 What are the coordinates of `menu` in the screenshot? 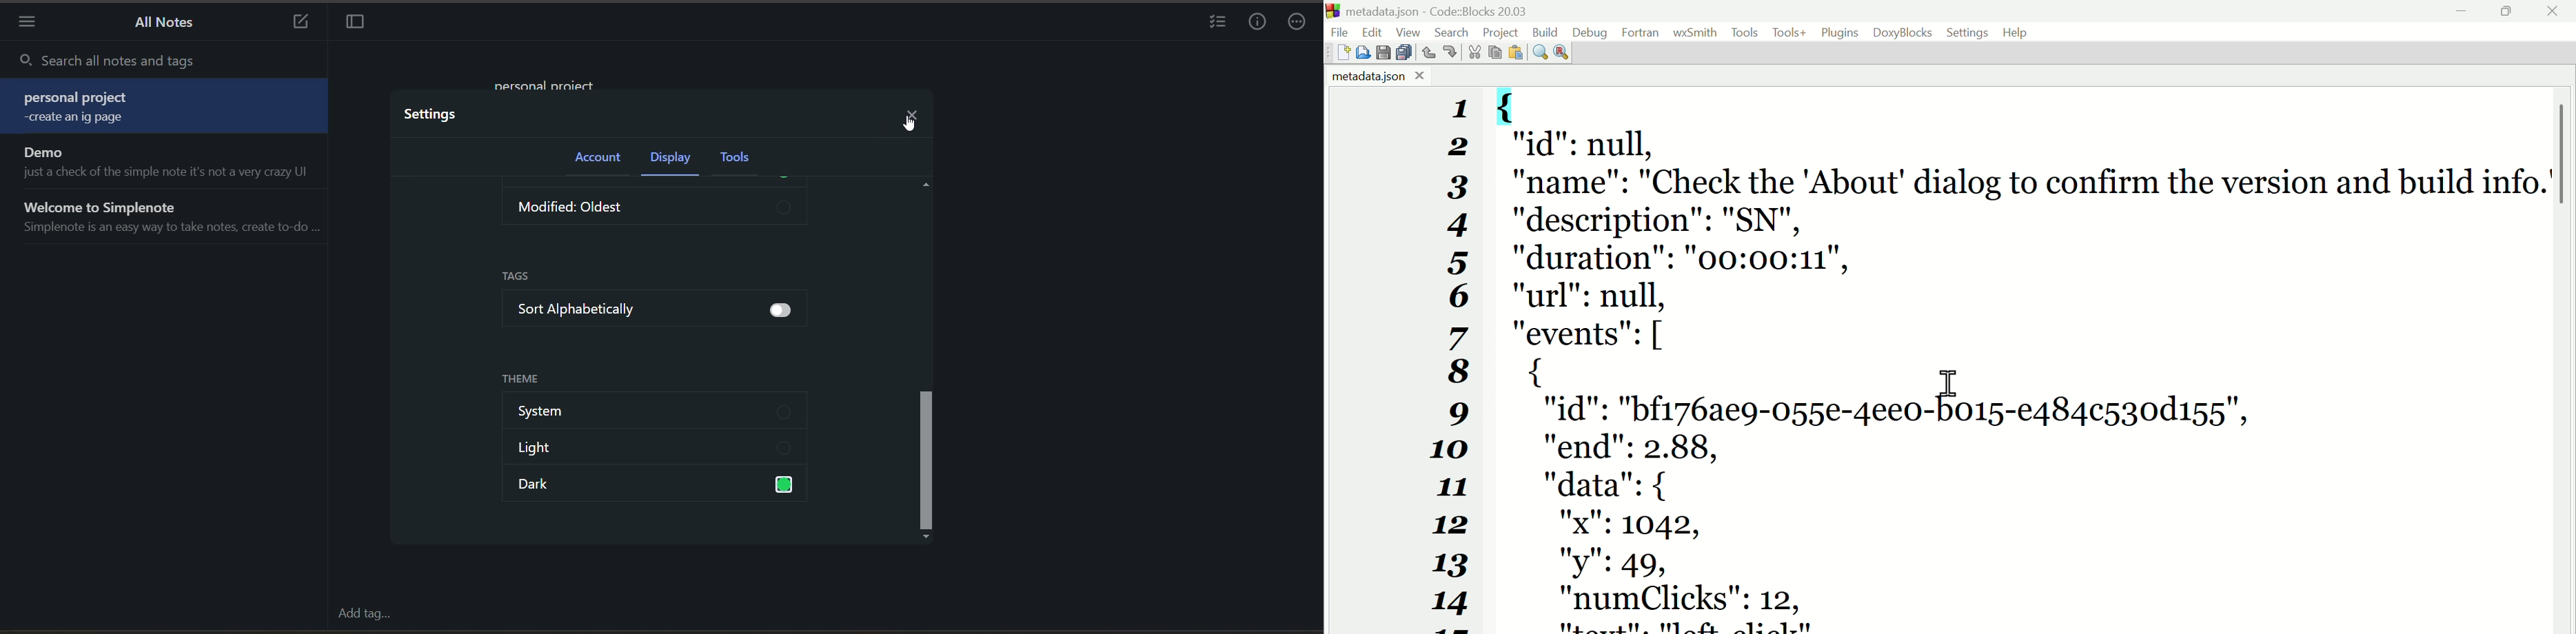 It's located at (27, 23).